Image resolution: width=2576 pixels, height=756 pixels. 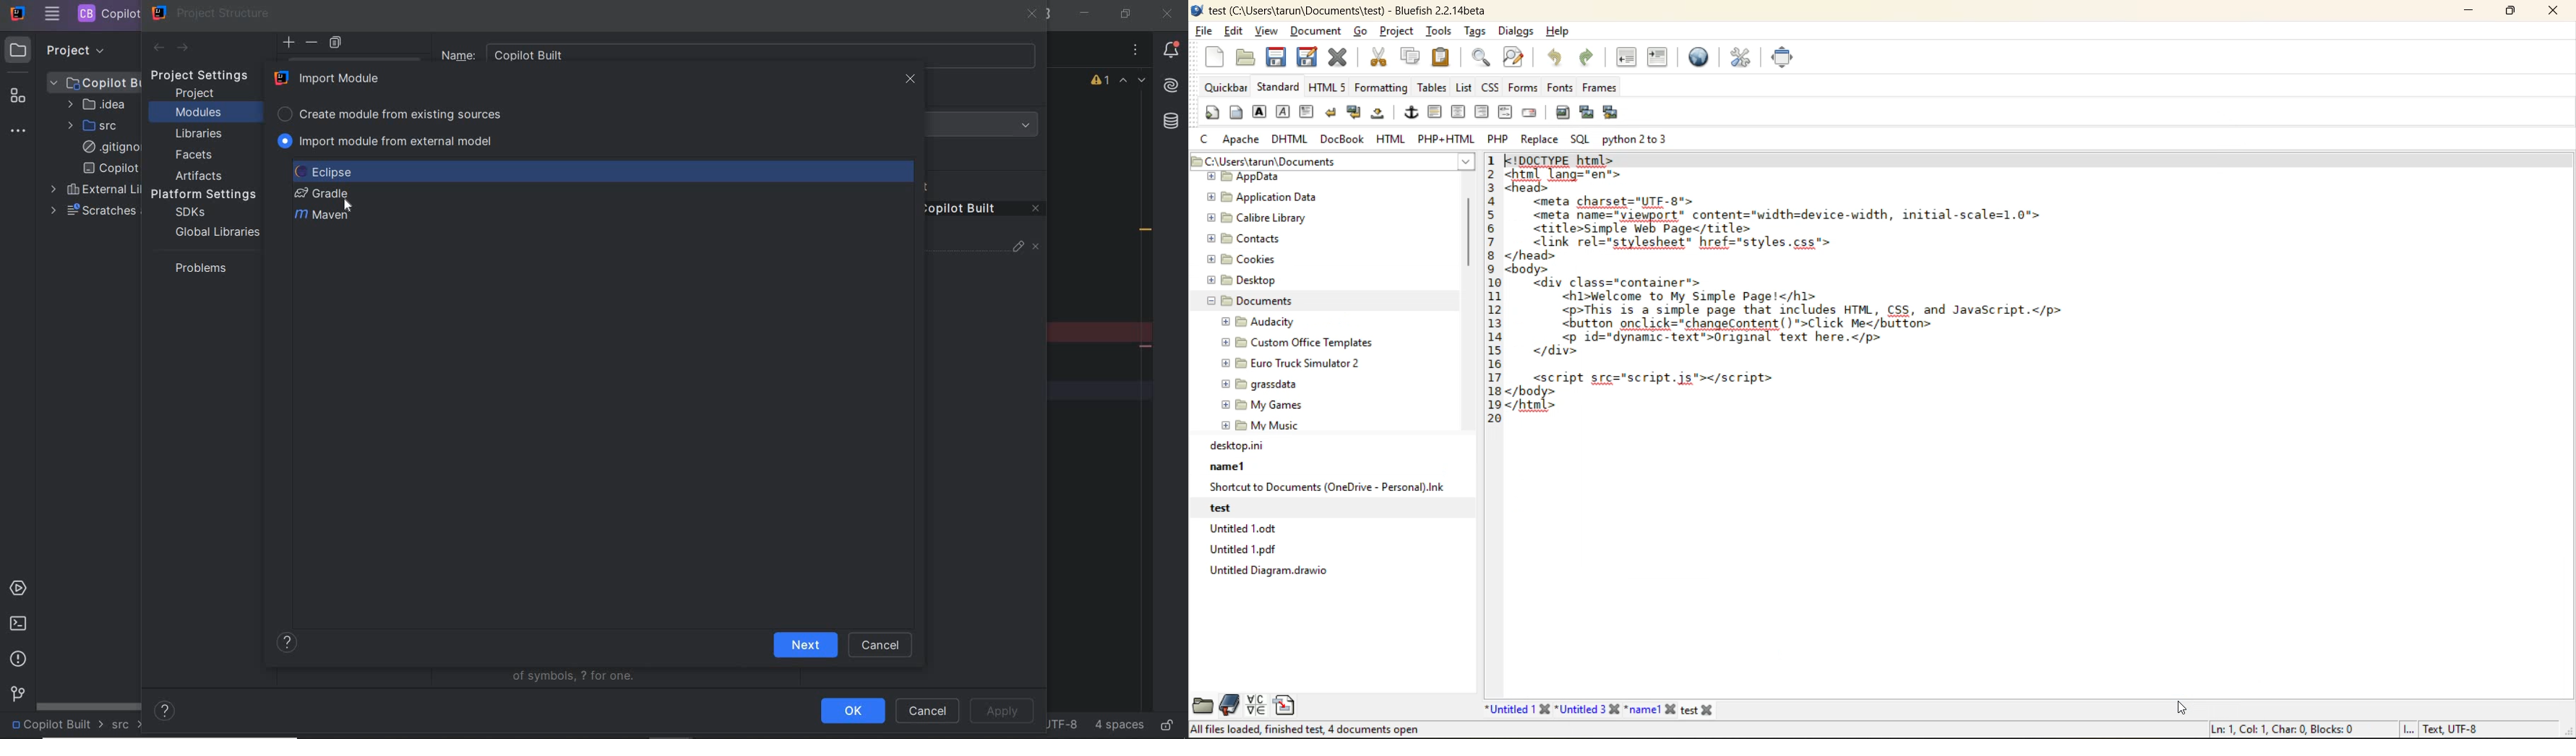 What do you see at coordinates (1649, 709) in the screenshot?
I see `name1 tab` at bounding box center [1649, 709].